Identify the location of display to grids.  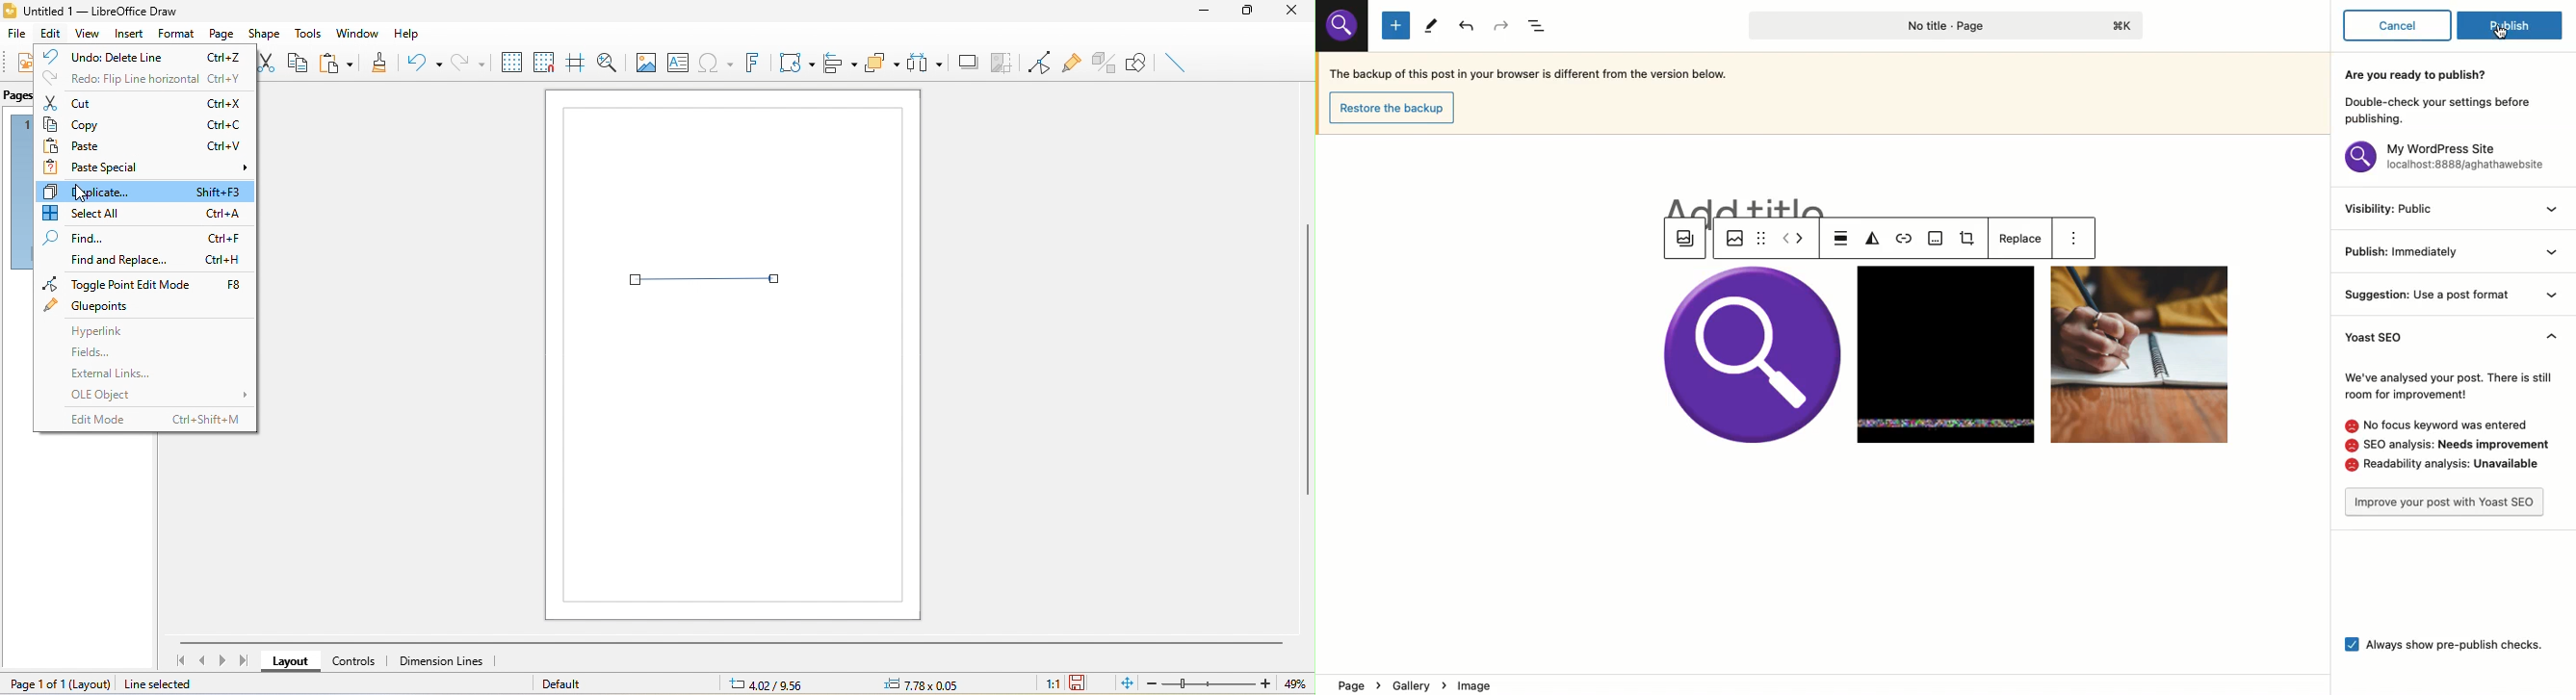
(510, 62).